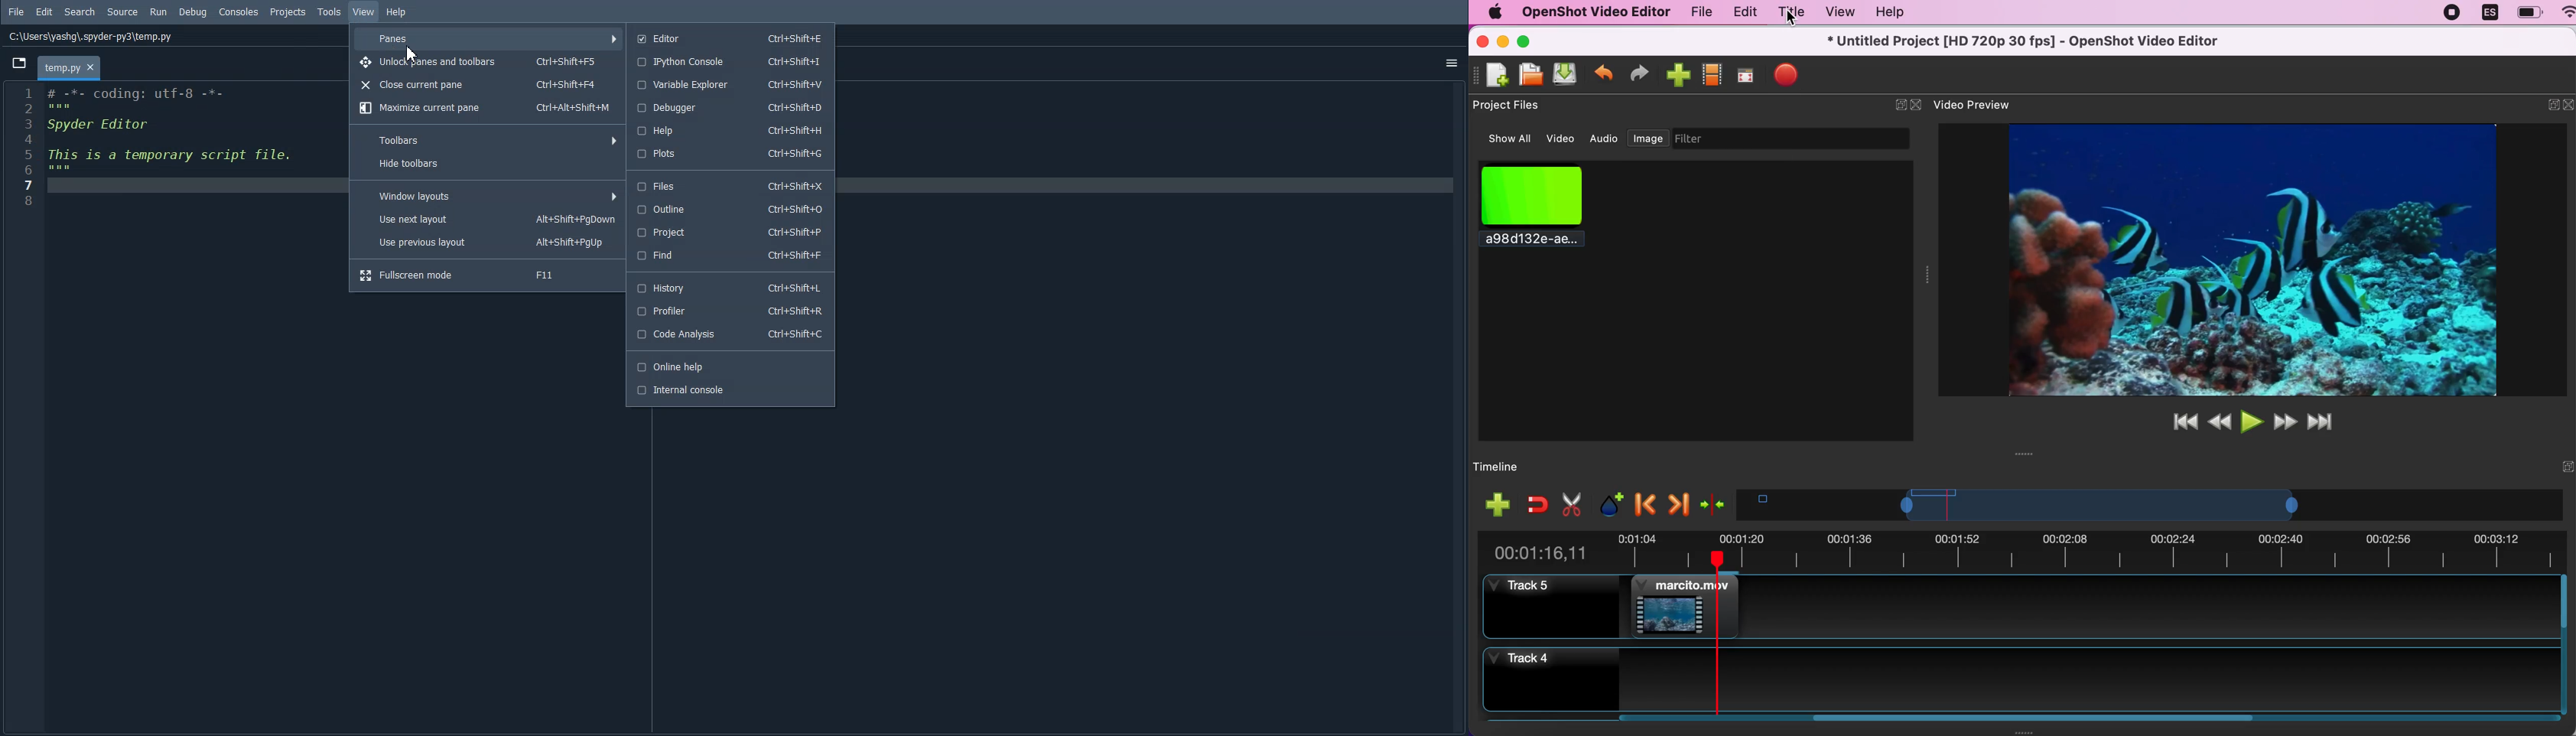  Describe the element at coordinates (730, 61) in the screenshot. I see `Ipython Console` at that location.